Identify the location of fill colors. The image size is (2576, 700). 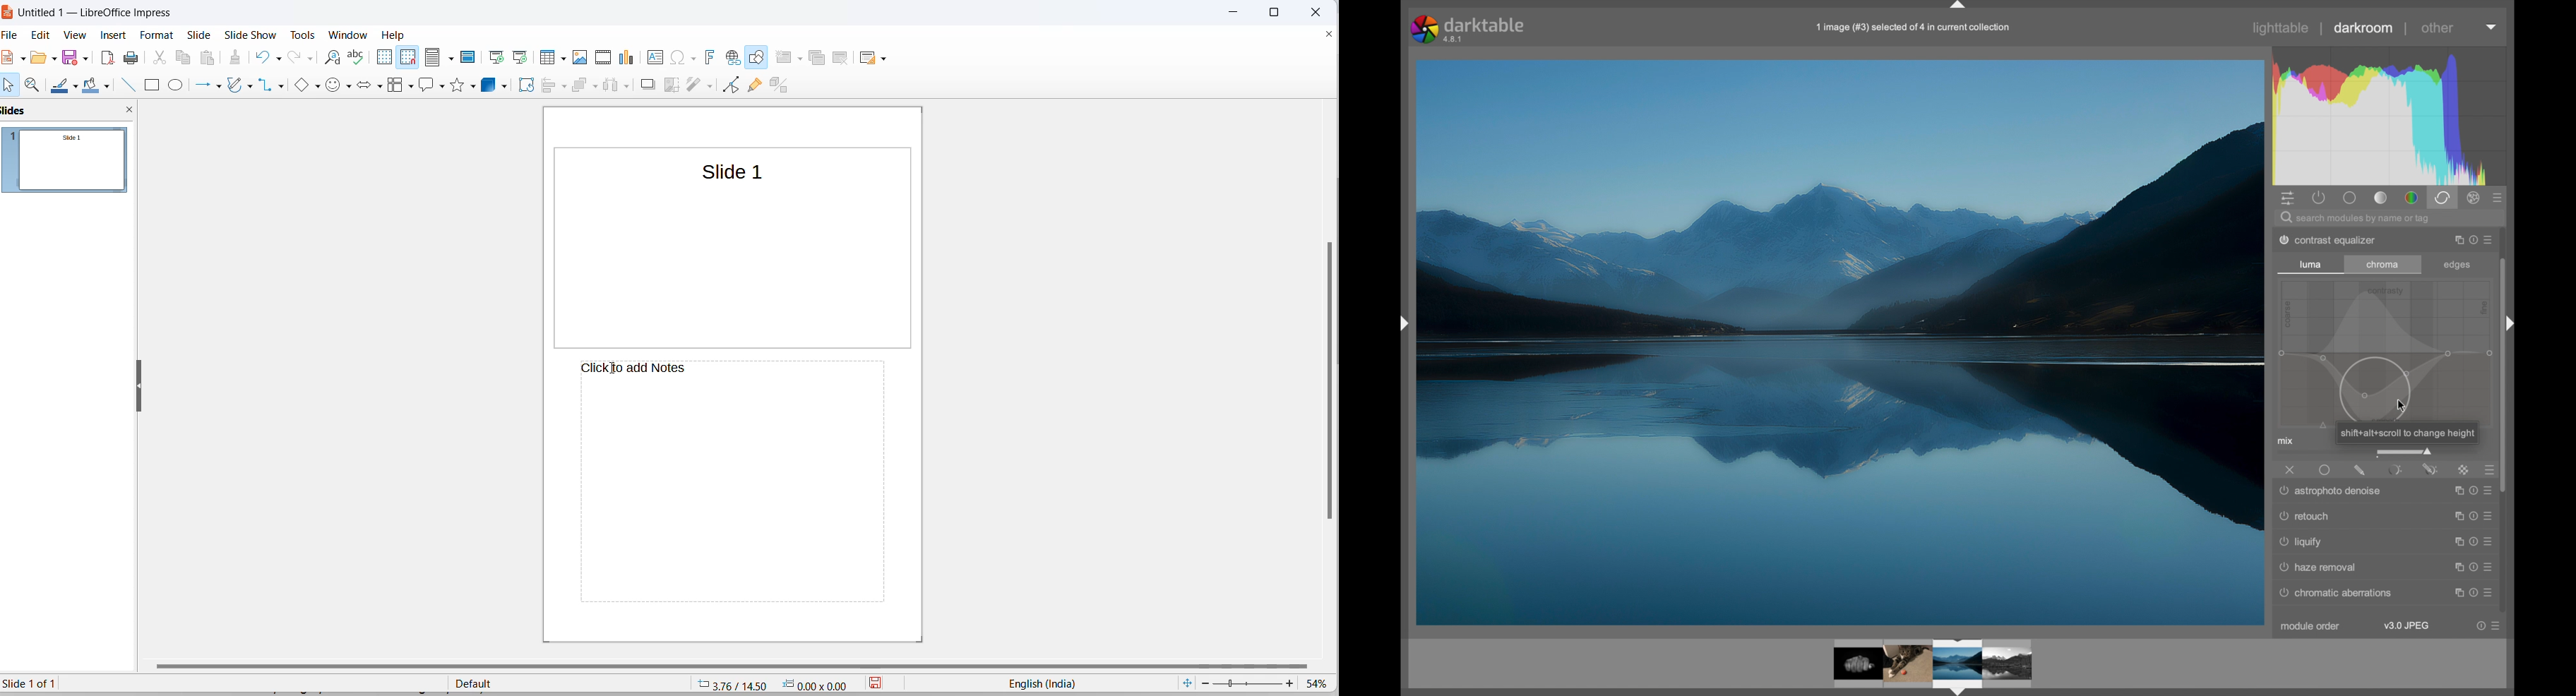
(93, 85).